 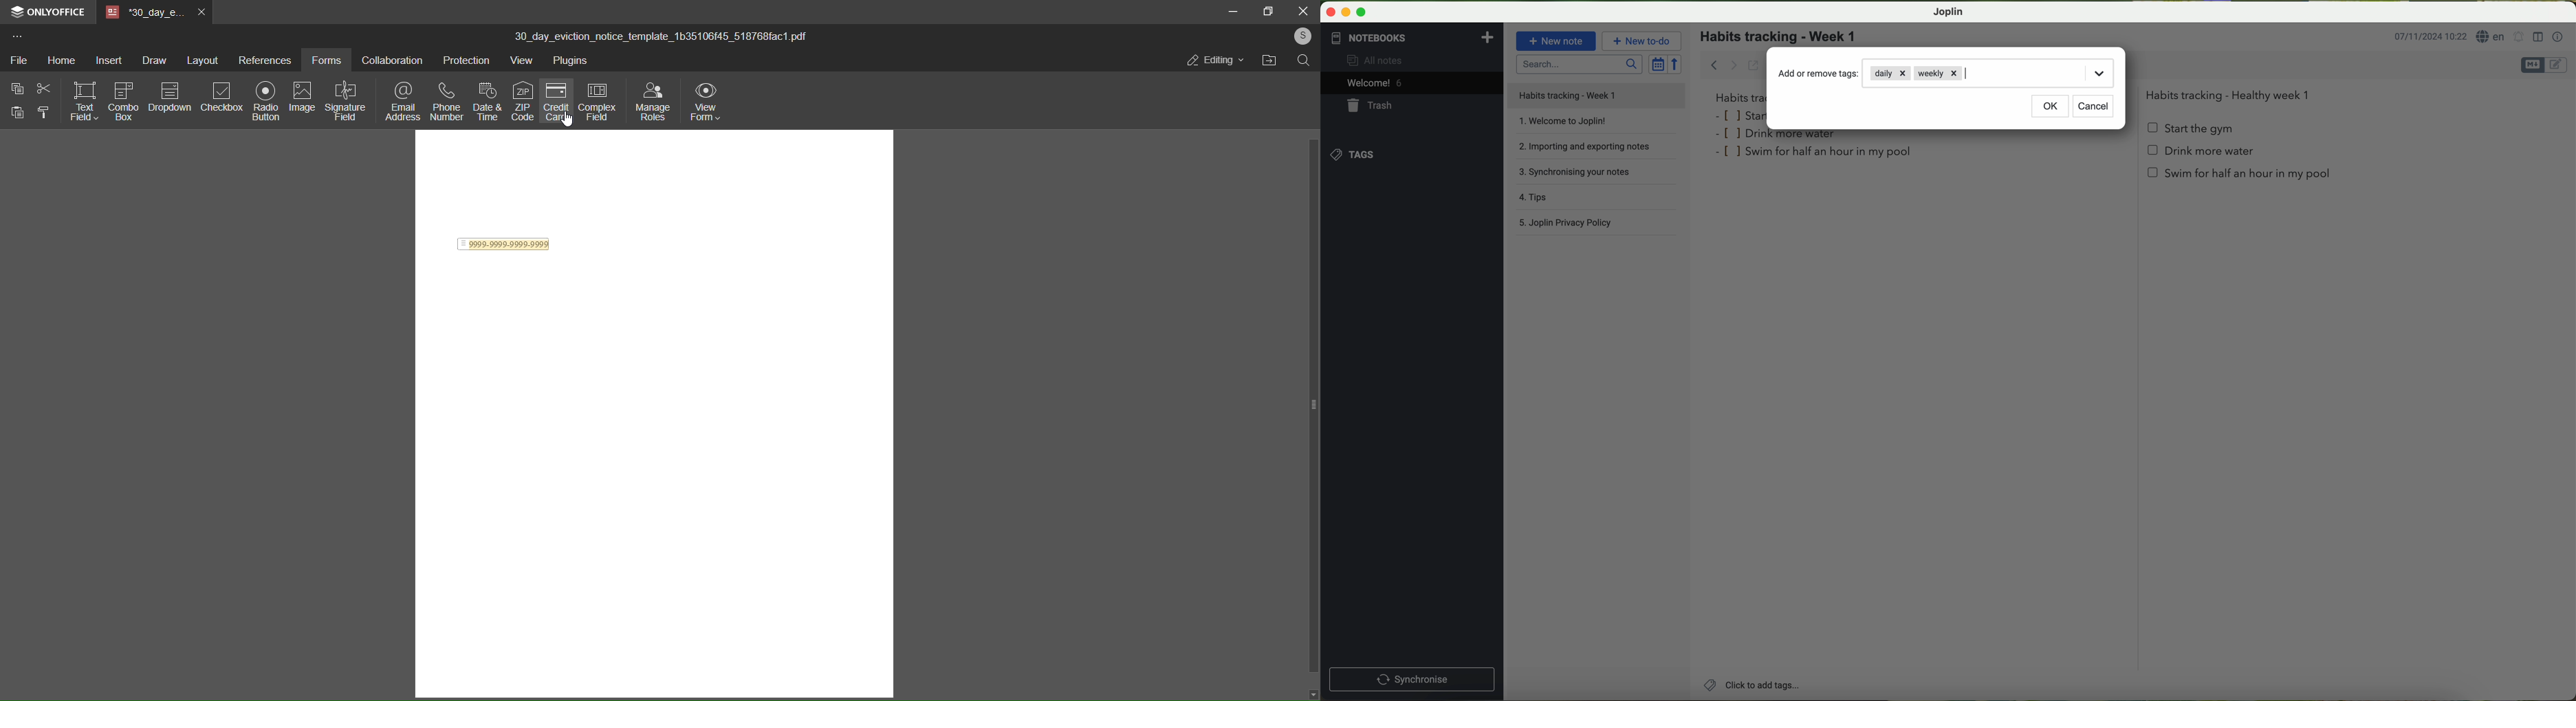 I want to click on collaboration, so click(x=394, y=60).